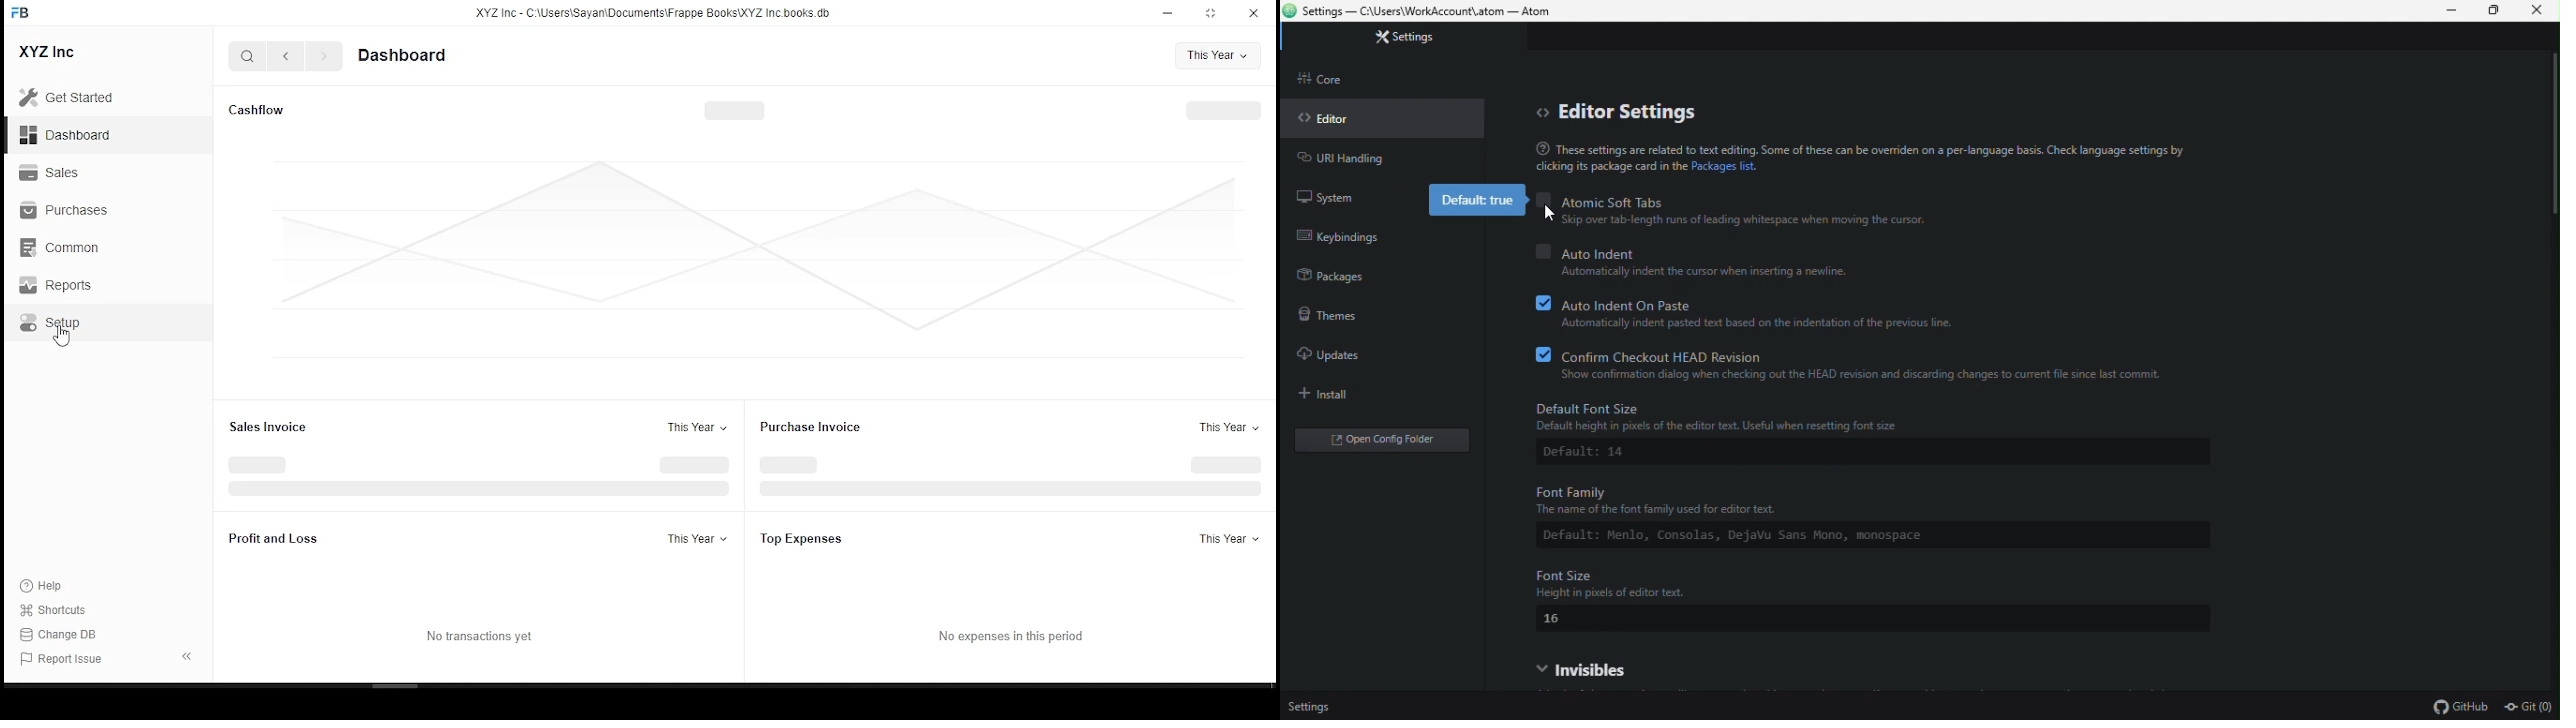  Describe the element at coordinates (63, 208) in the screenshot. I see `Purchases` at that location.